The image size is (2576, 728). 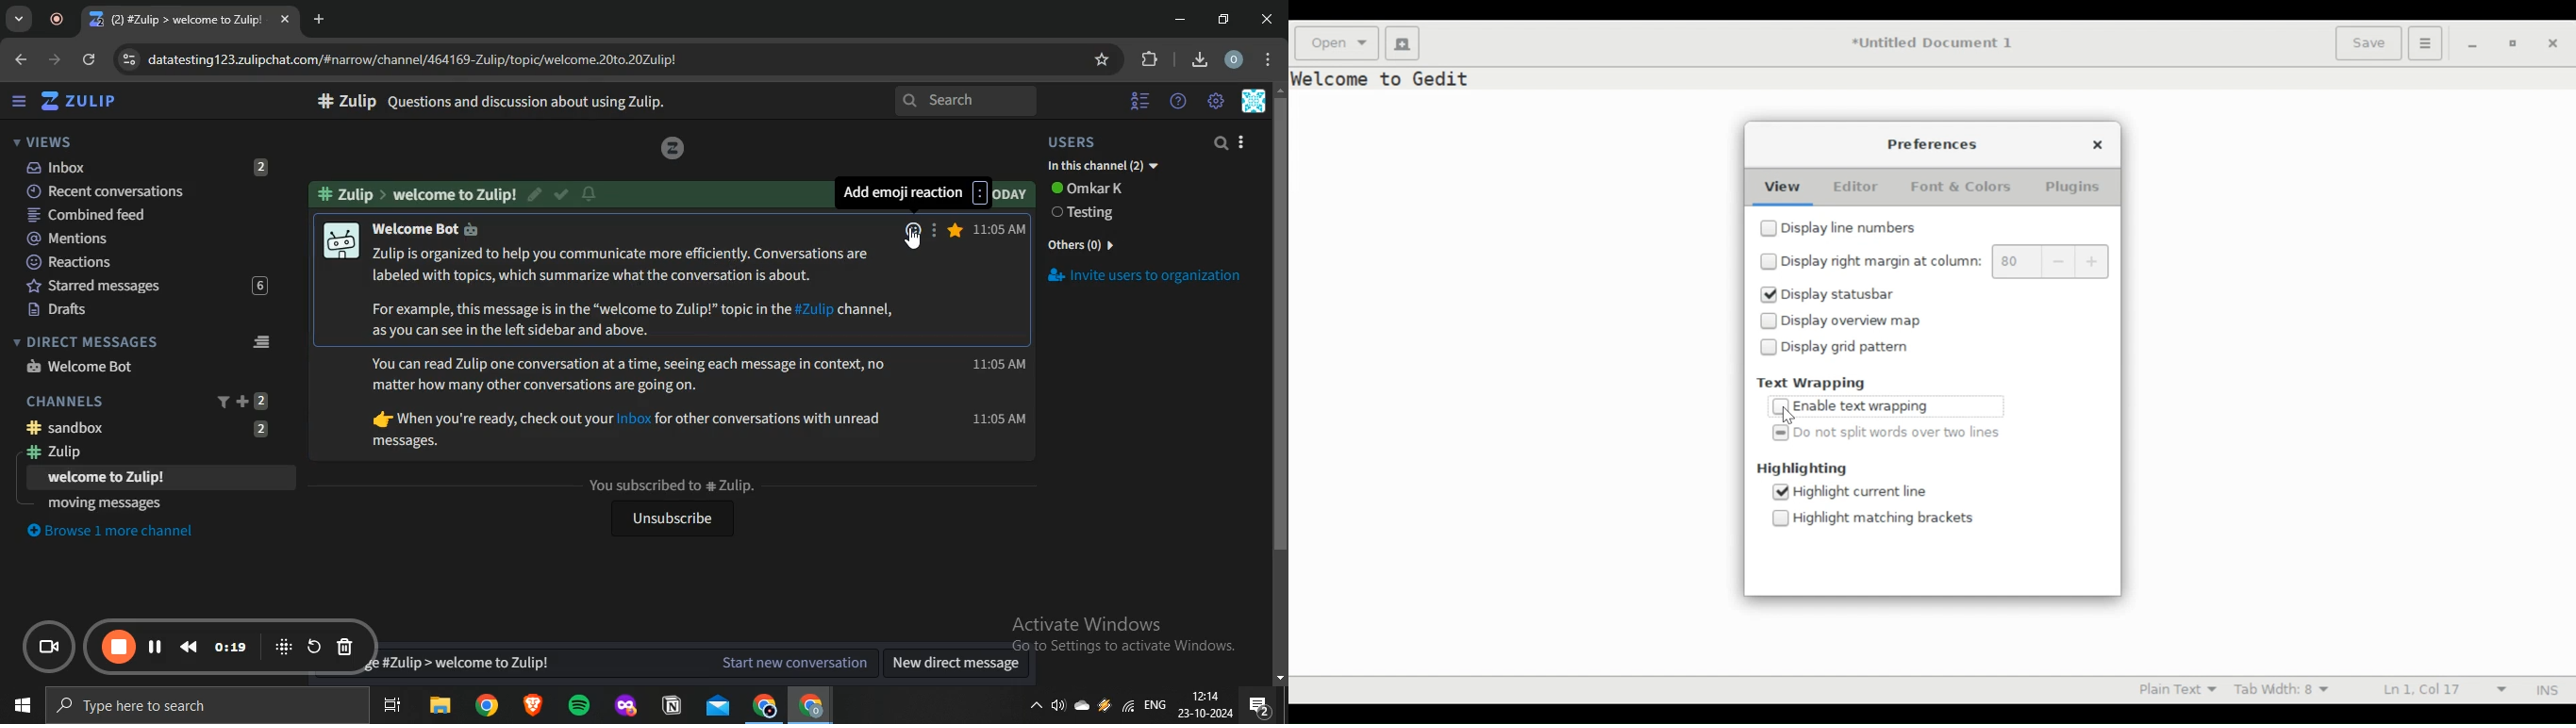 What do you see at coordinates (314, 646) in the screenshot?
I see `reload` at bounding box center [314, 646].